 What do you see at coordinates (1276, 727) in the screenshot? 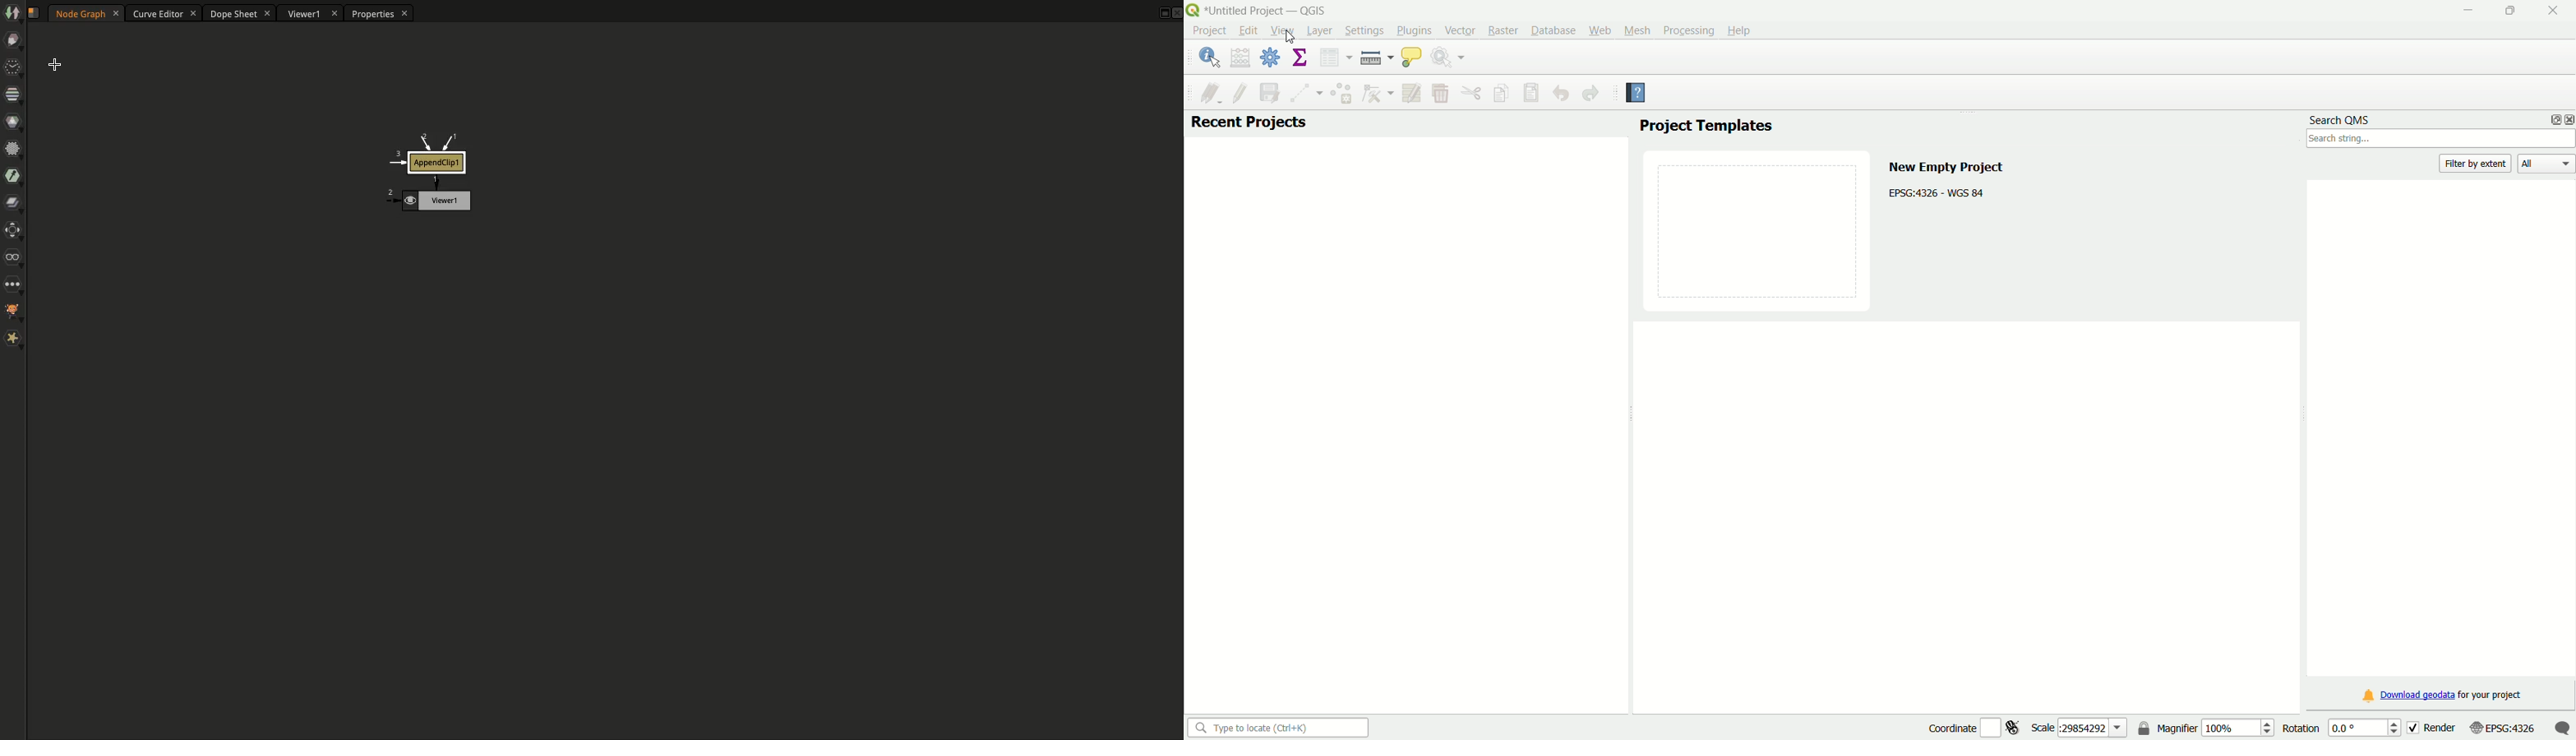
I see `search bar` at bounding box center [1276, 727].